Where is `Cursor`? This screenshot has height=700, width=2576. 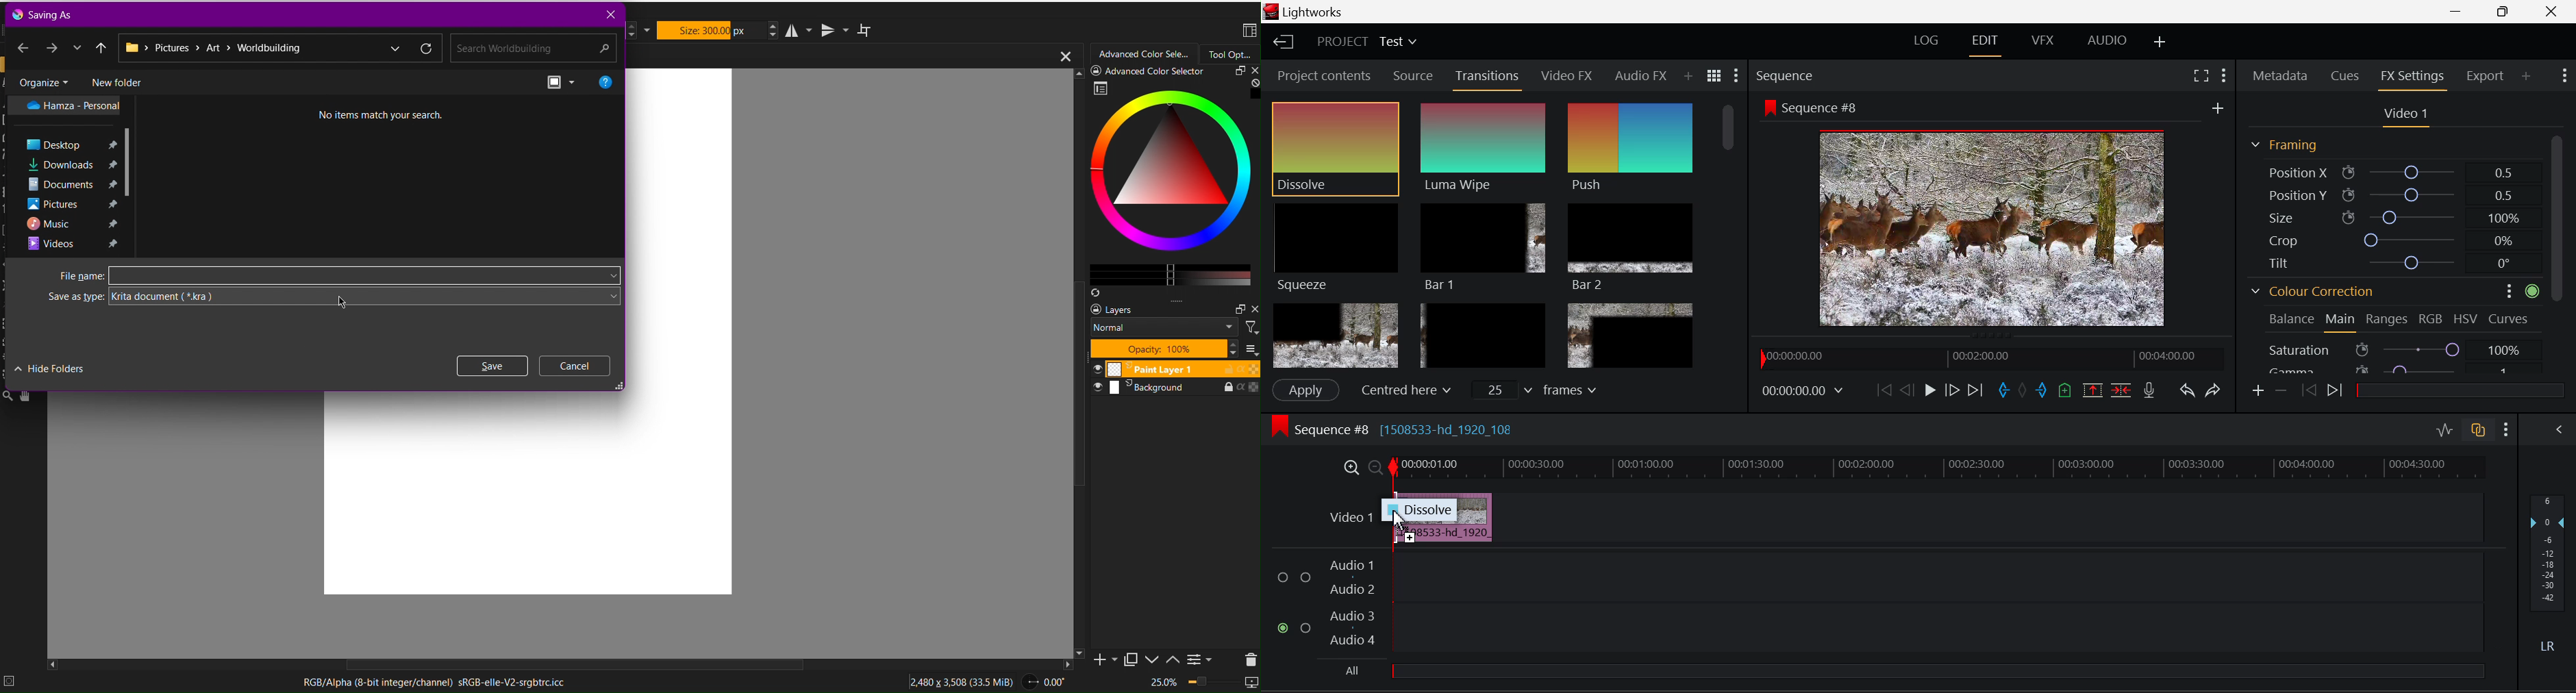 Cursor is located at coordinates (1362, 147).